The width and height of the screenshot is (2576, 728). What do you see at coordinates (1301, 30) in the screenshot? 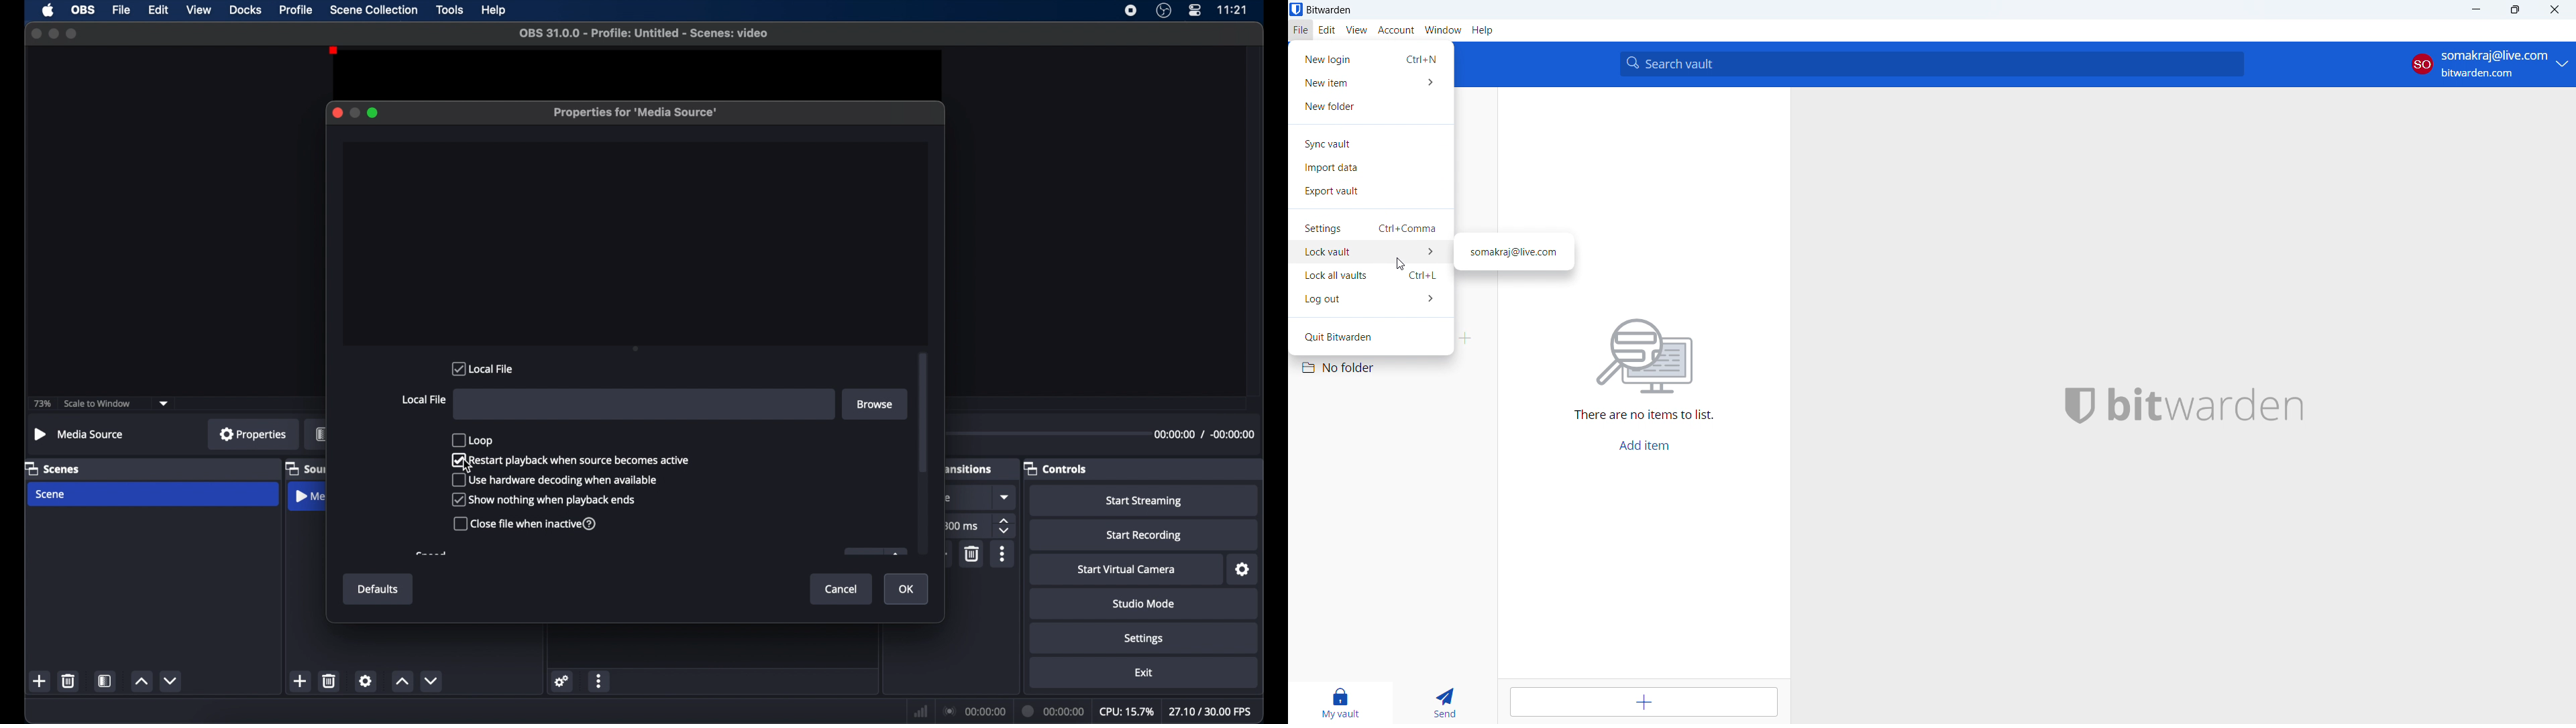
I see `file` at bounding box center [1301, 30].